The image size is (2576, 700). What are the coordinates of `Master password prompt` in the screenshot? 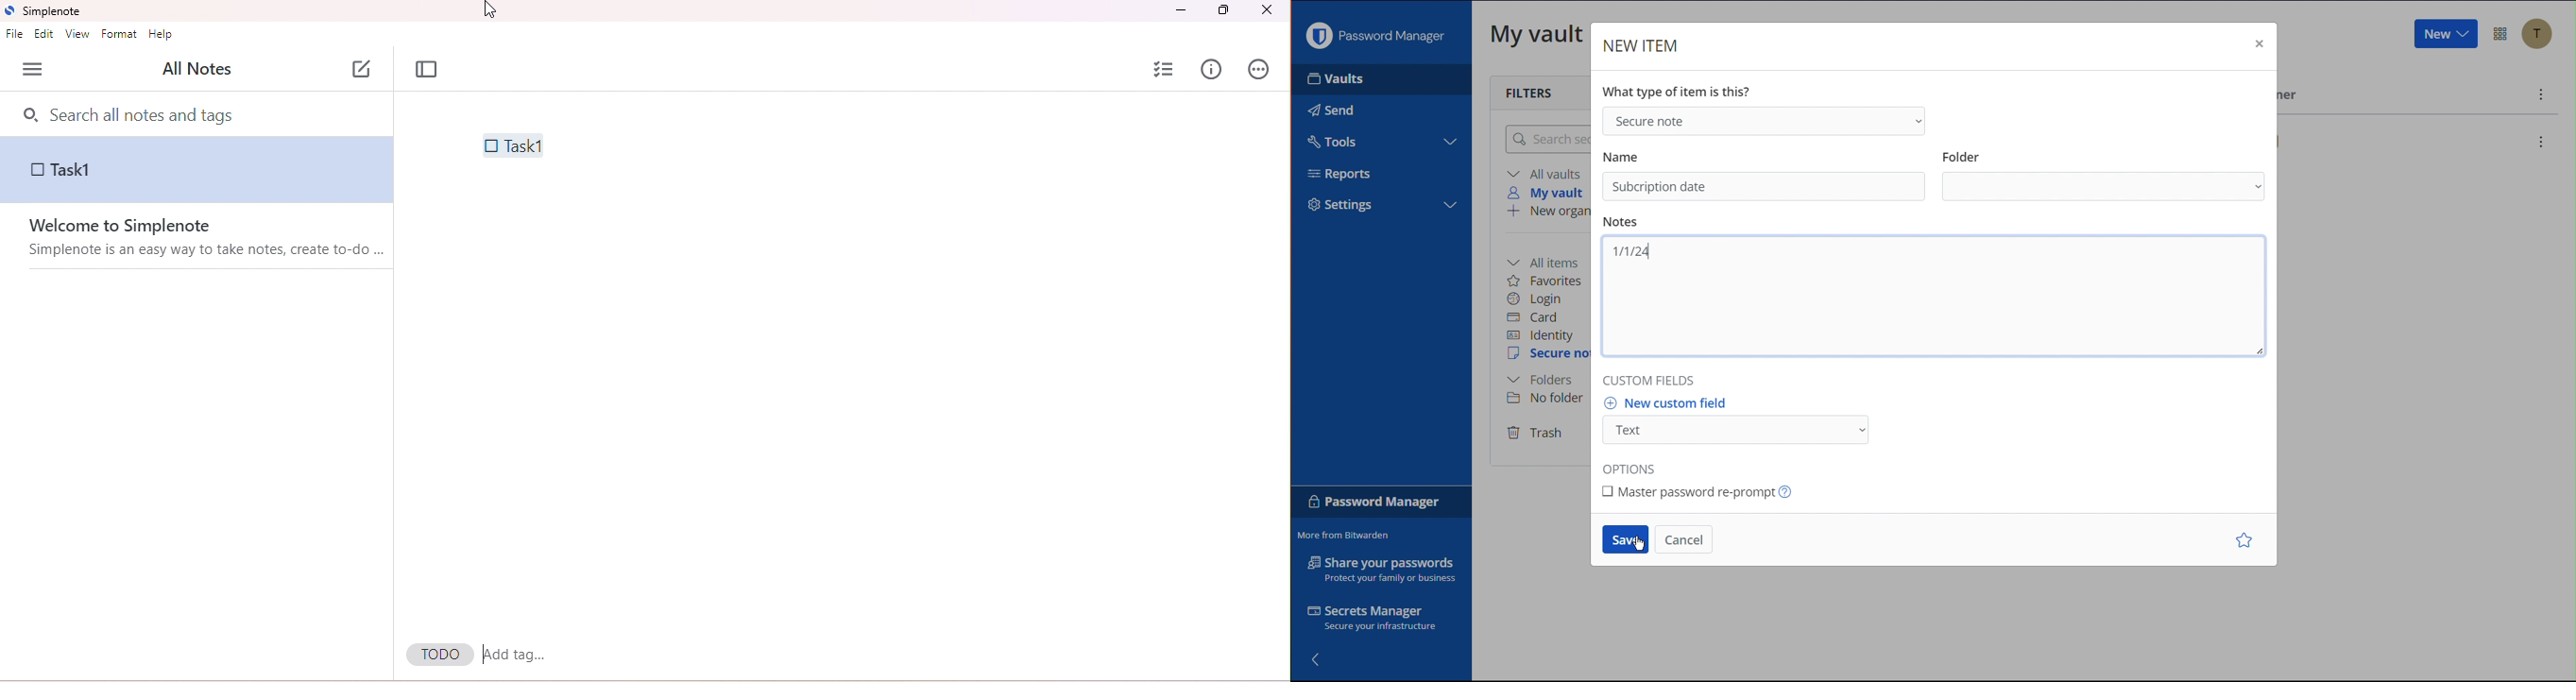 It's located at (1703, 490).